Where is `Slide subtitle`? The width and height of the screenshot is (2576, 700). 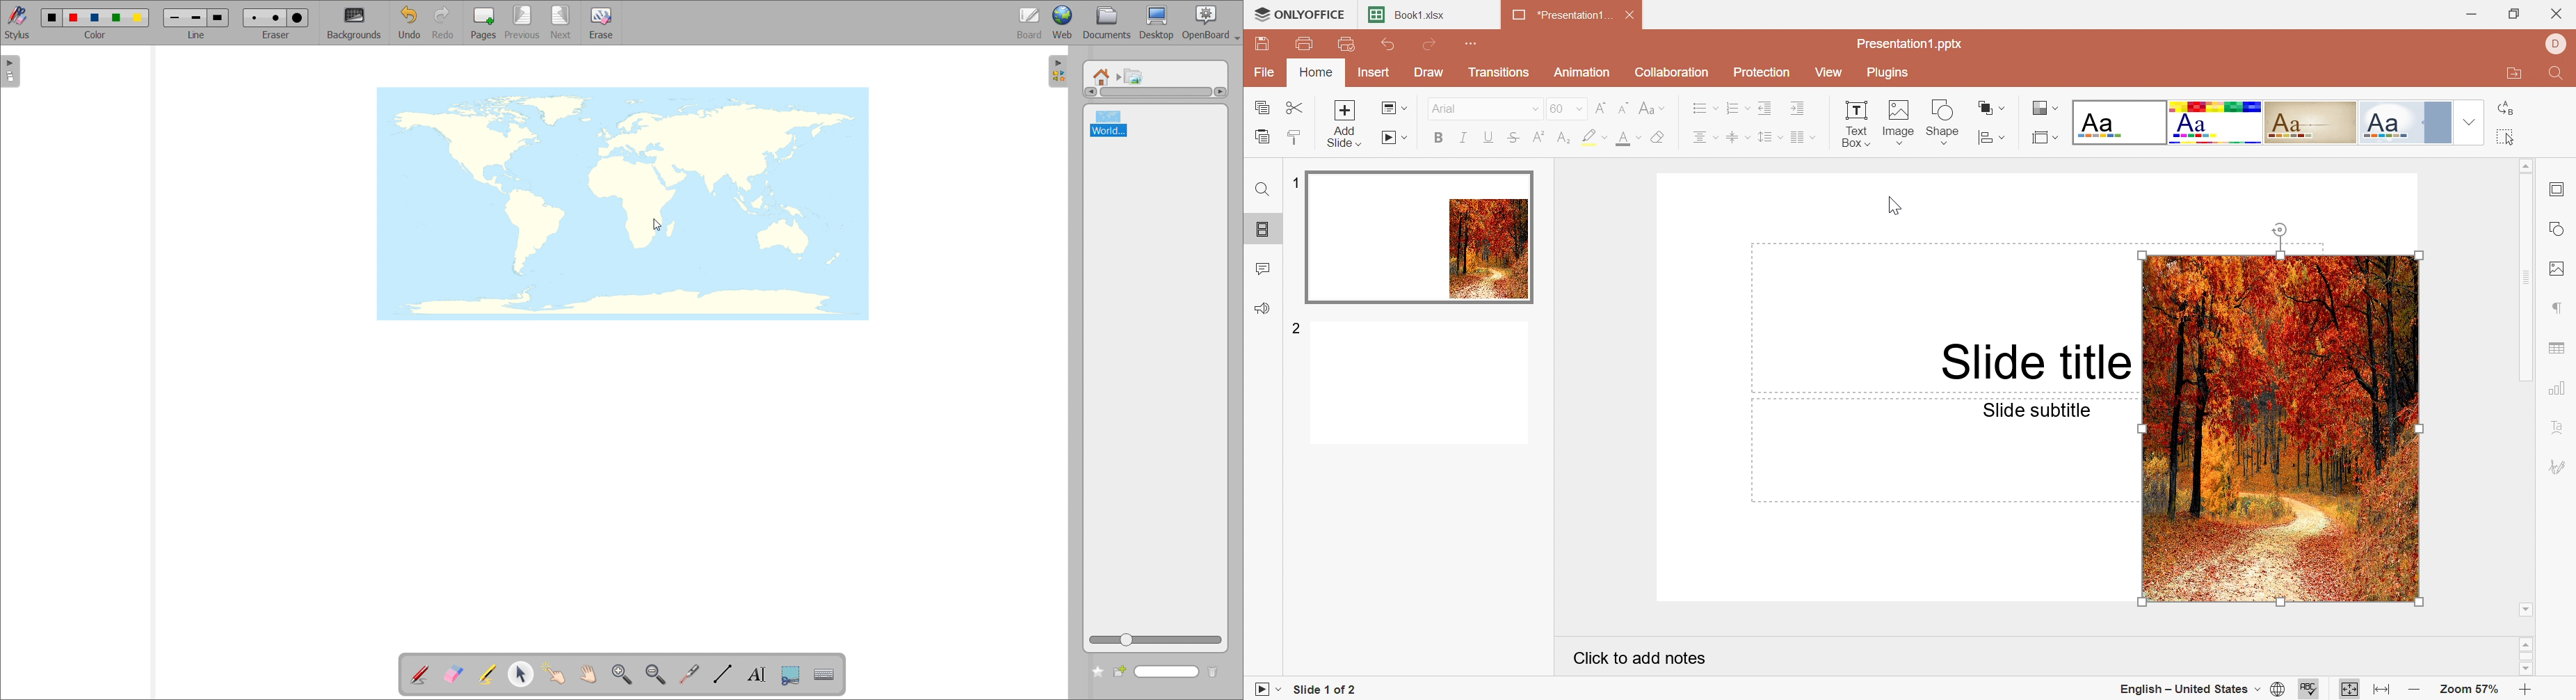
Slide subtitle is located at coordinates (2039, 411).